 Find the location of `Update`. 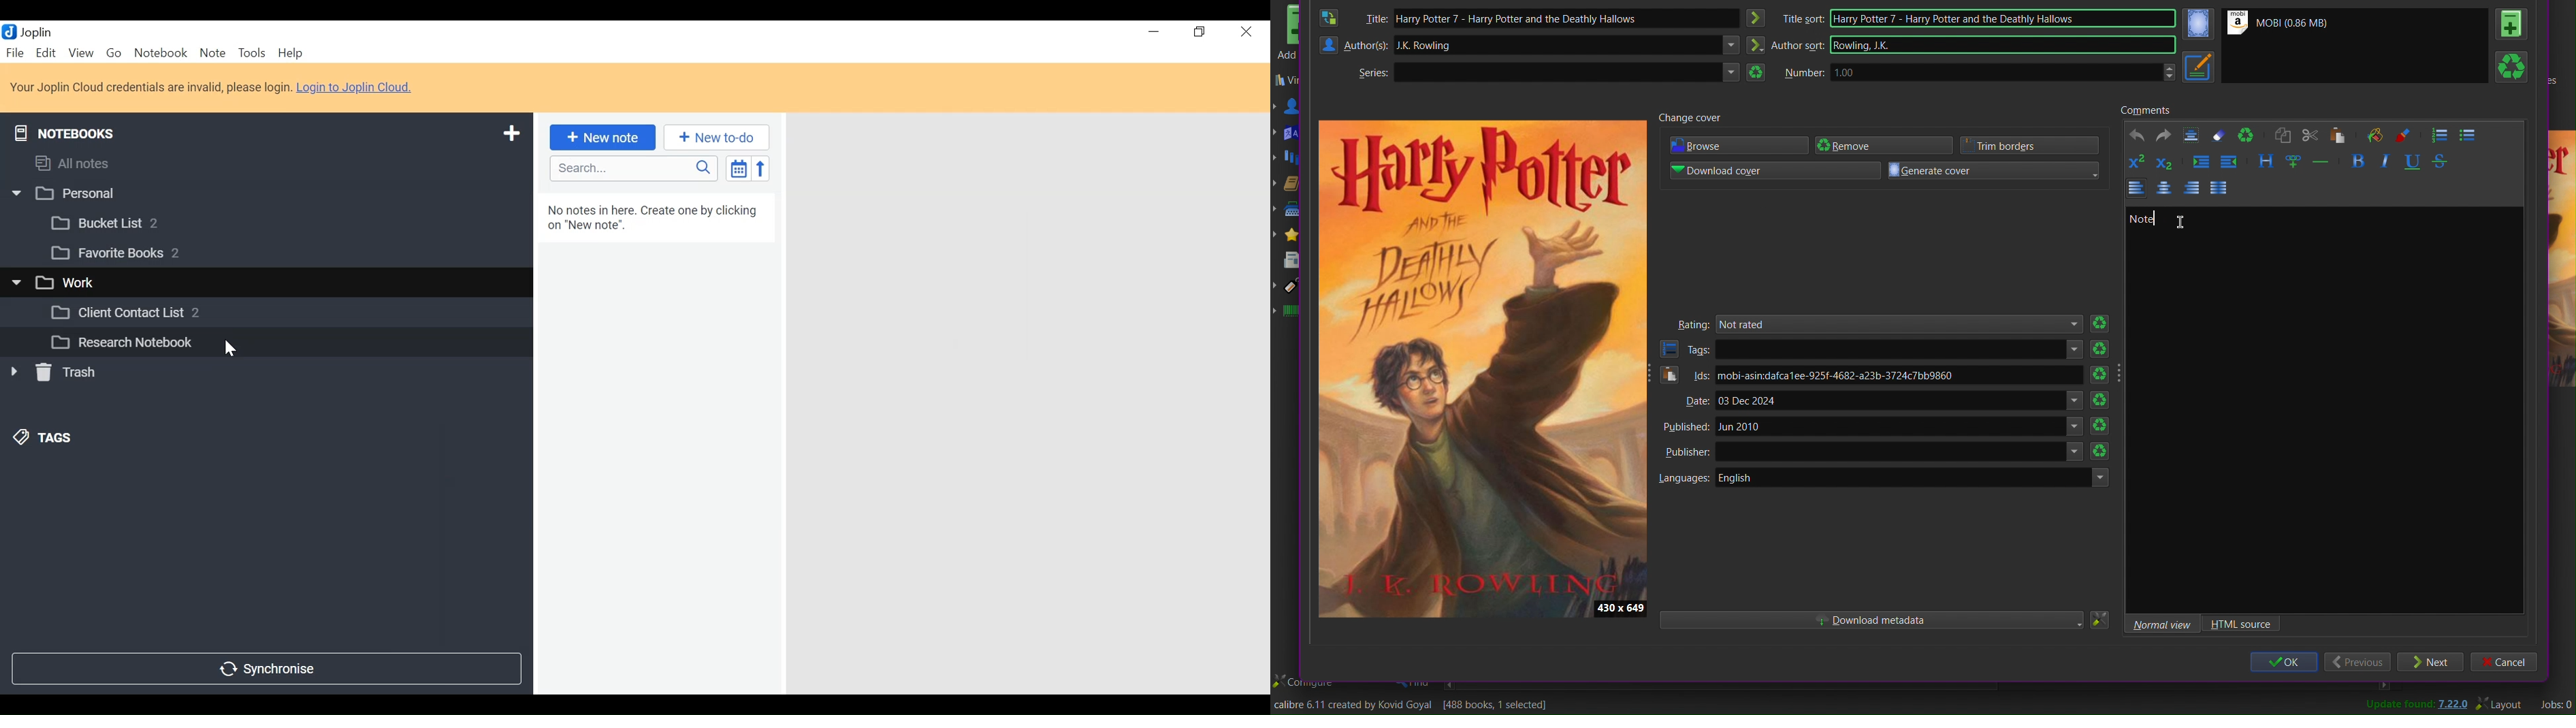

Update is located at coordinates (2415, 705).